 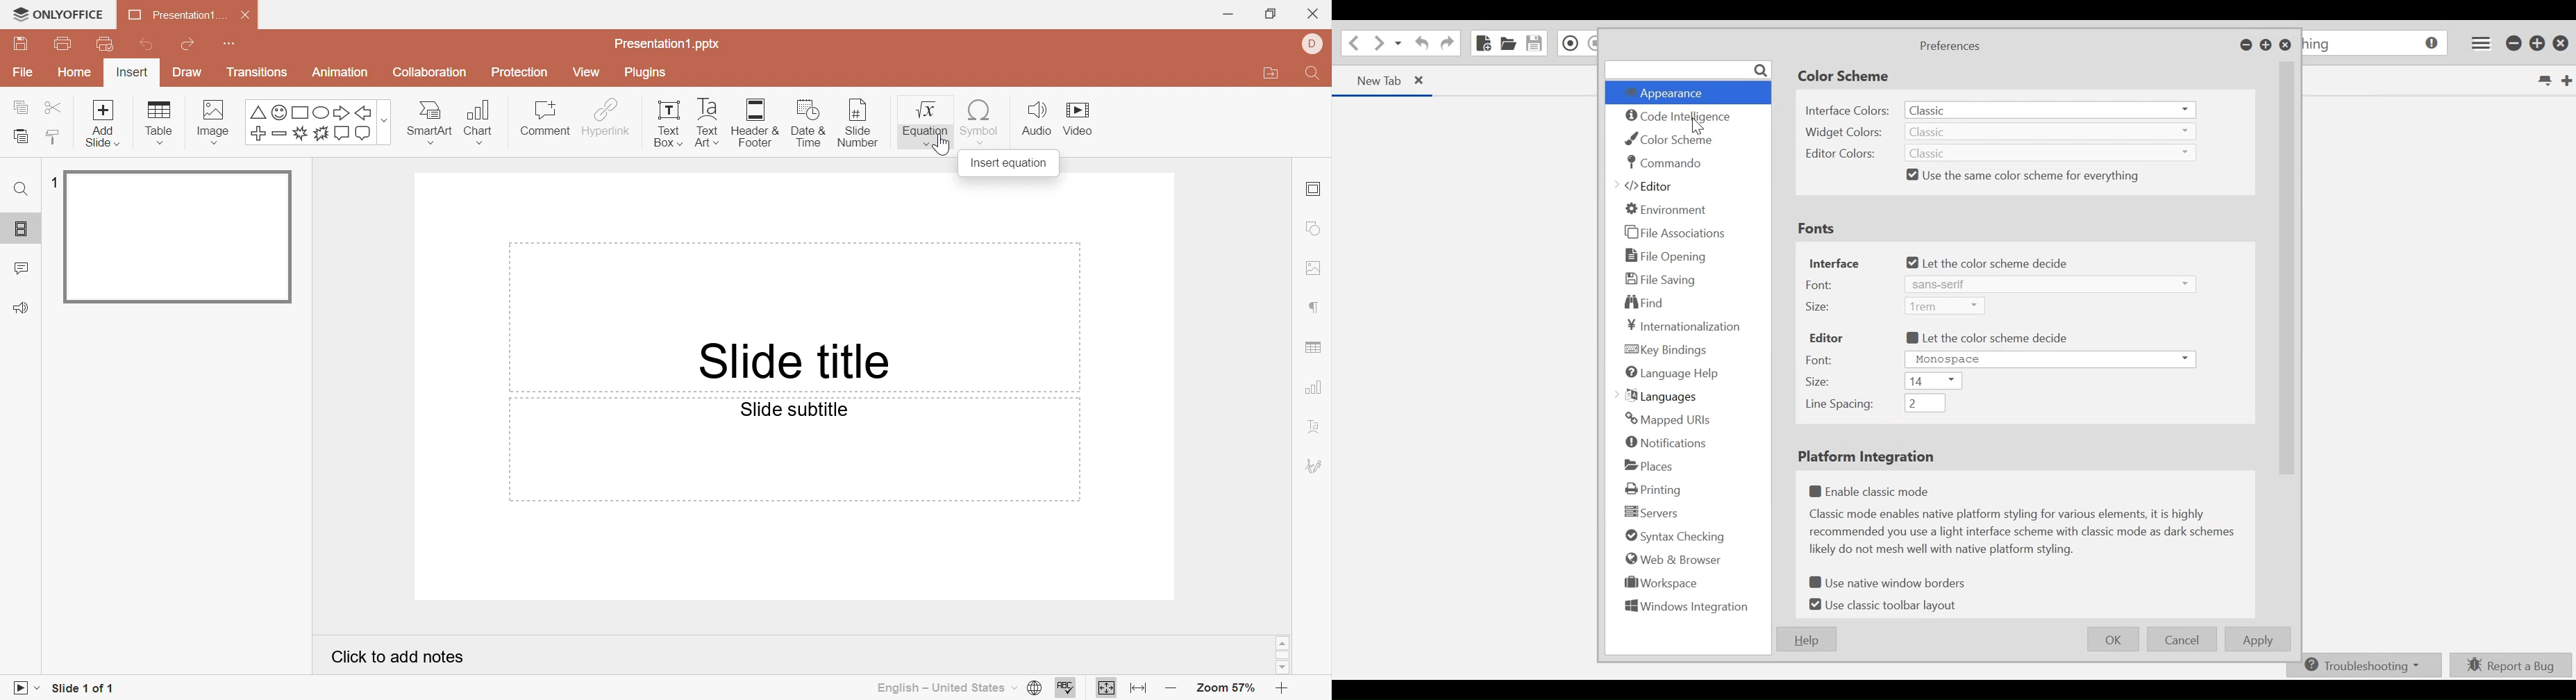 What do you see at coordinates (1274, 13) in the screenshot?
I see `Restore Down` at bounding box center [1274, 13].